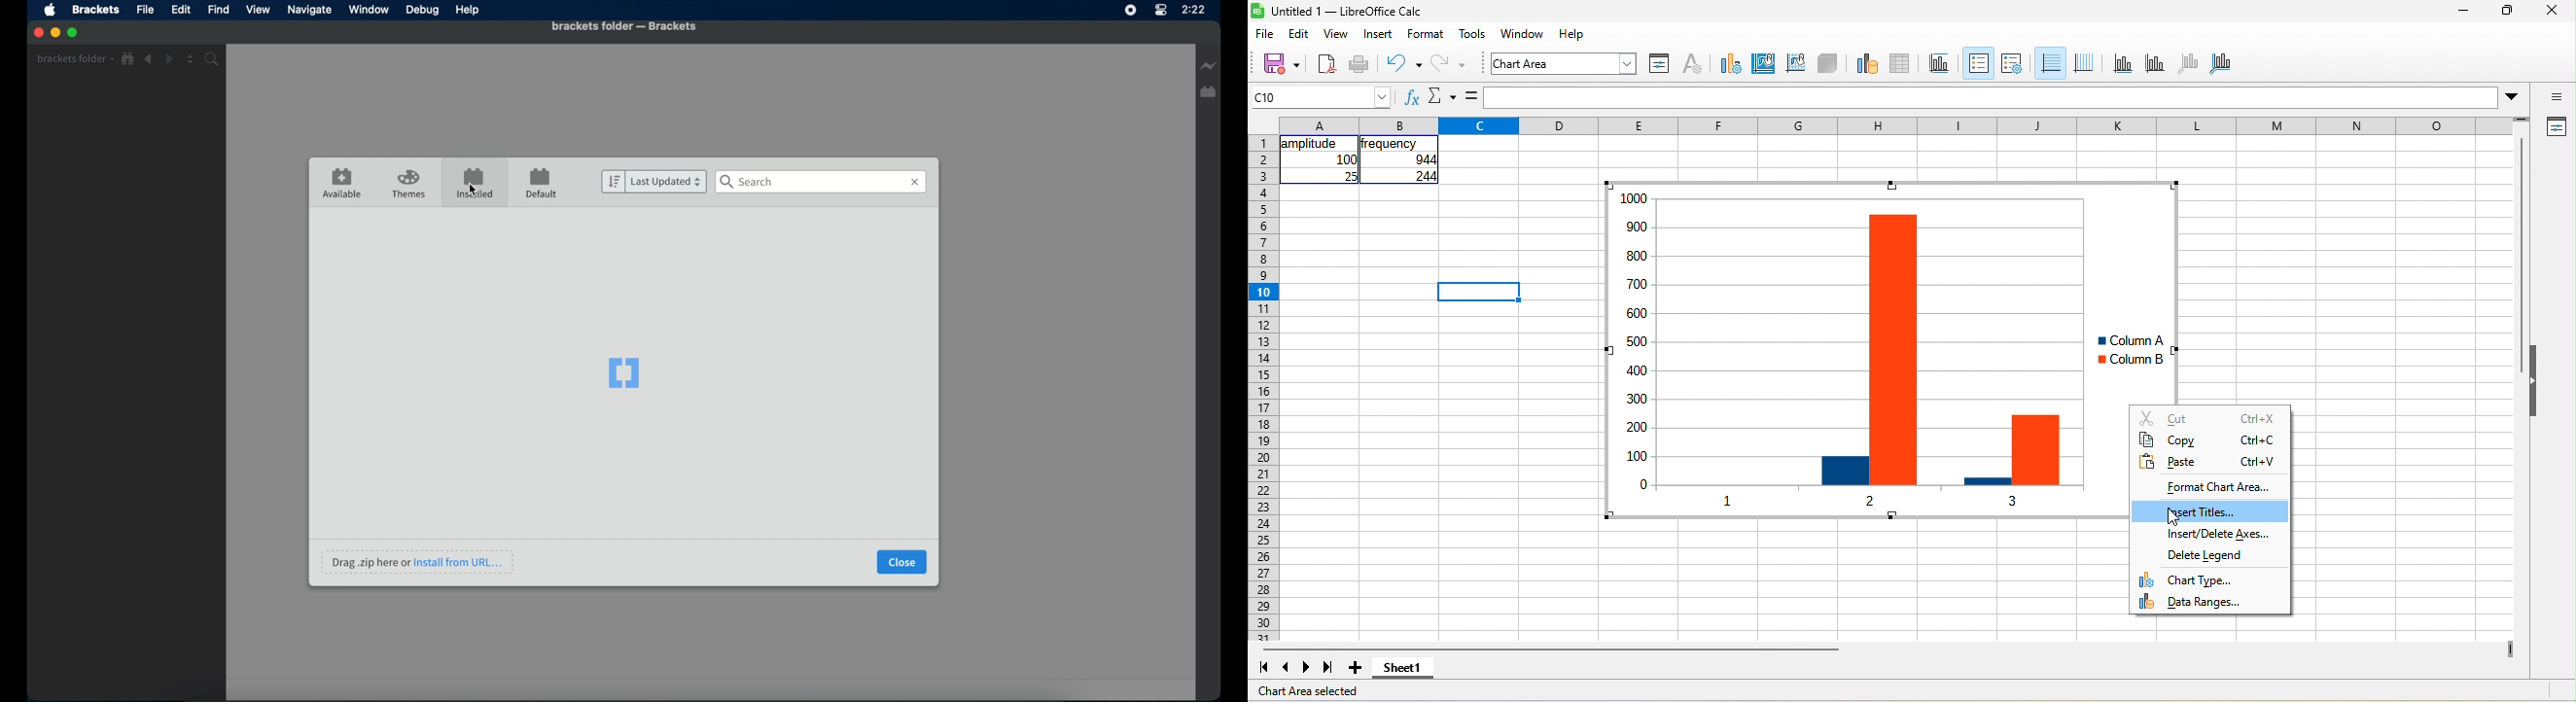 The height and width of the screenshot is (728, 2576). I want to click on undo, so click(1404, 65).